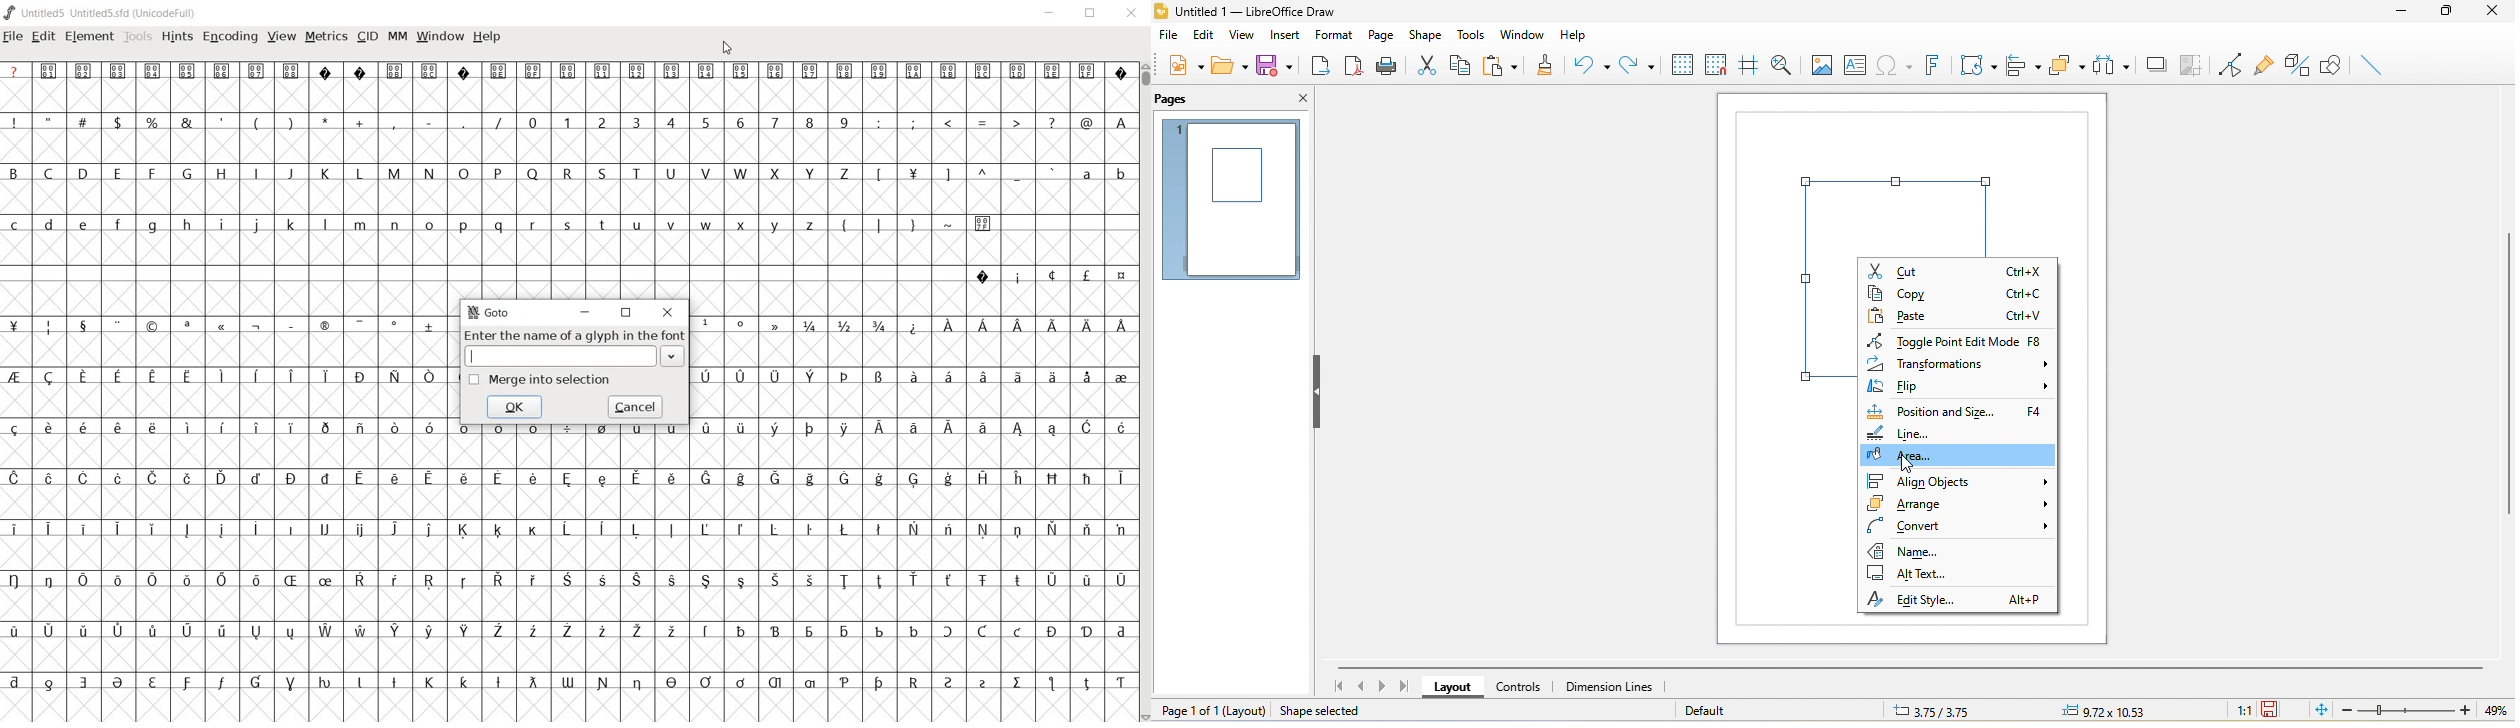  Describe the element at coordinates (82, 172) in the screenshot. I see `D` at that location.